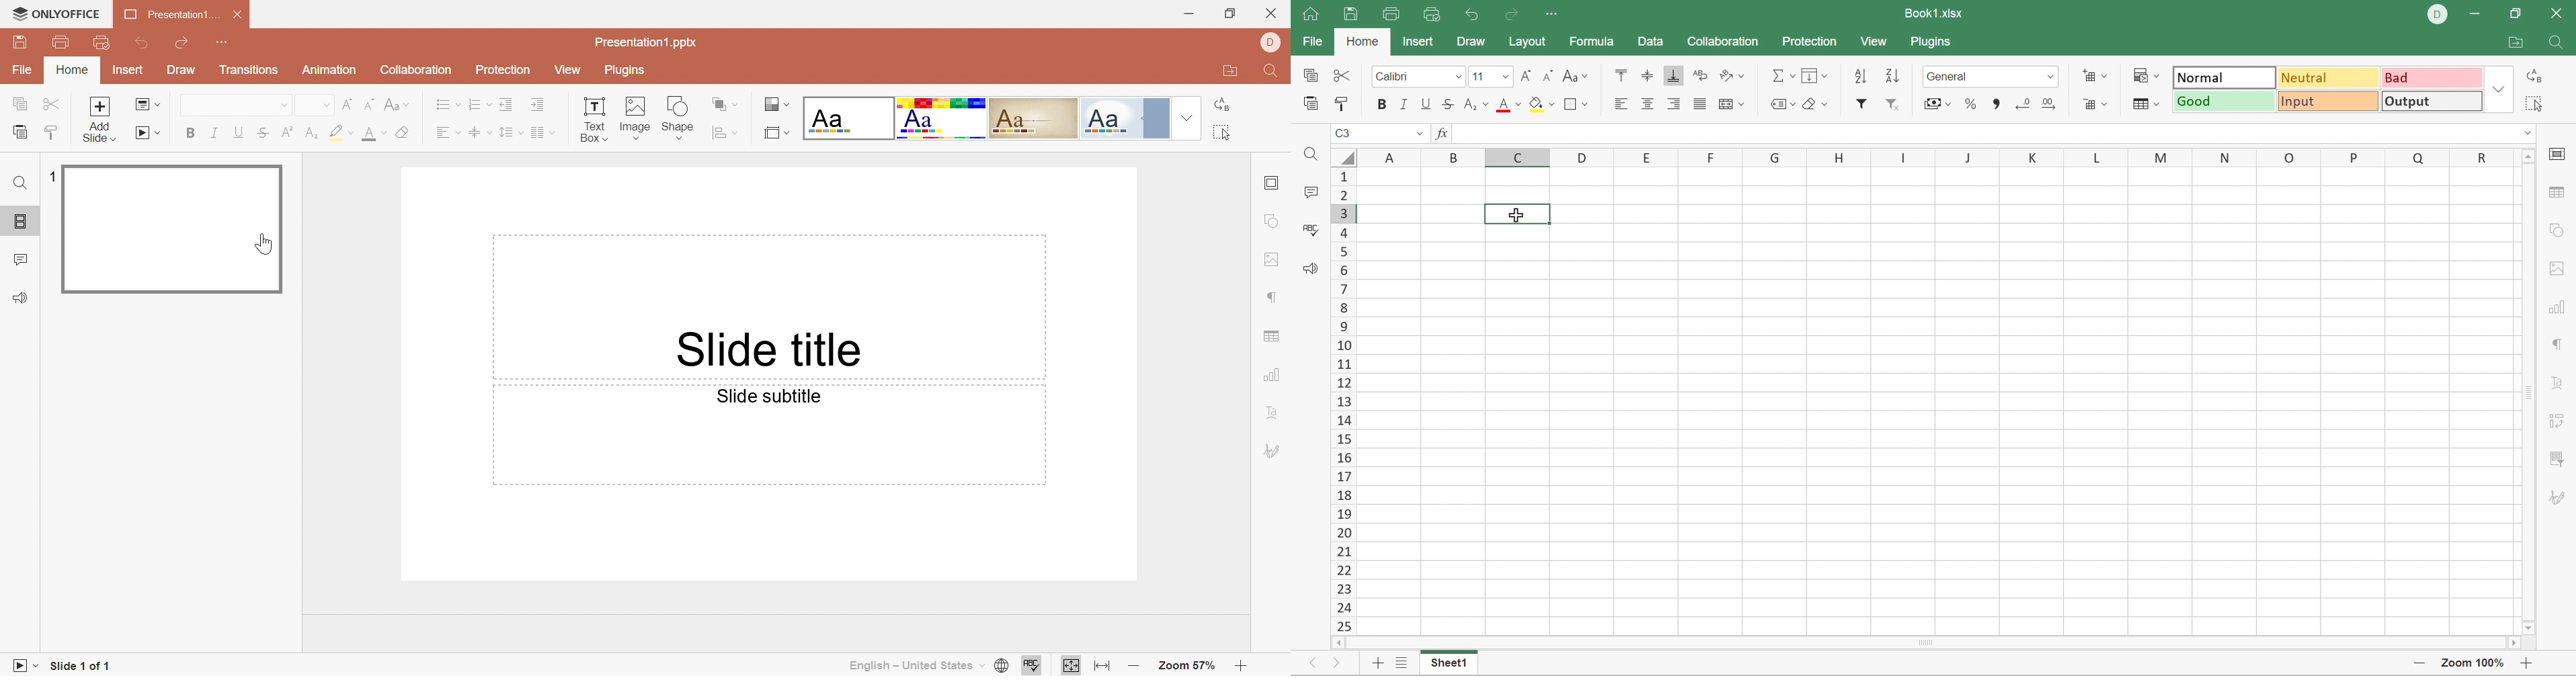 The height and width of the screenshot is (700, 2576). What do you see at coordinates (1672, 76) in the screenshot?
I see `Align Bottom` at bounding box center [1672, 76].